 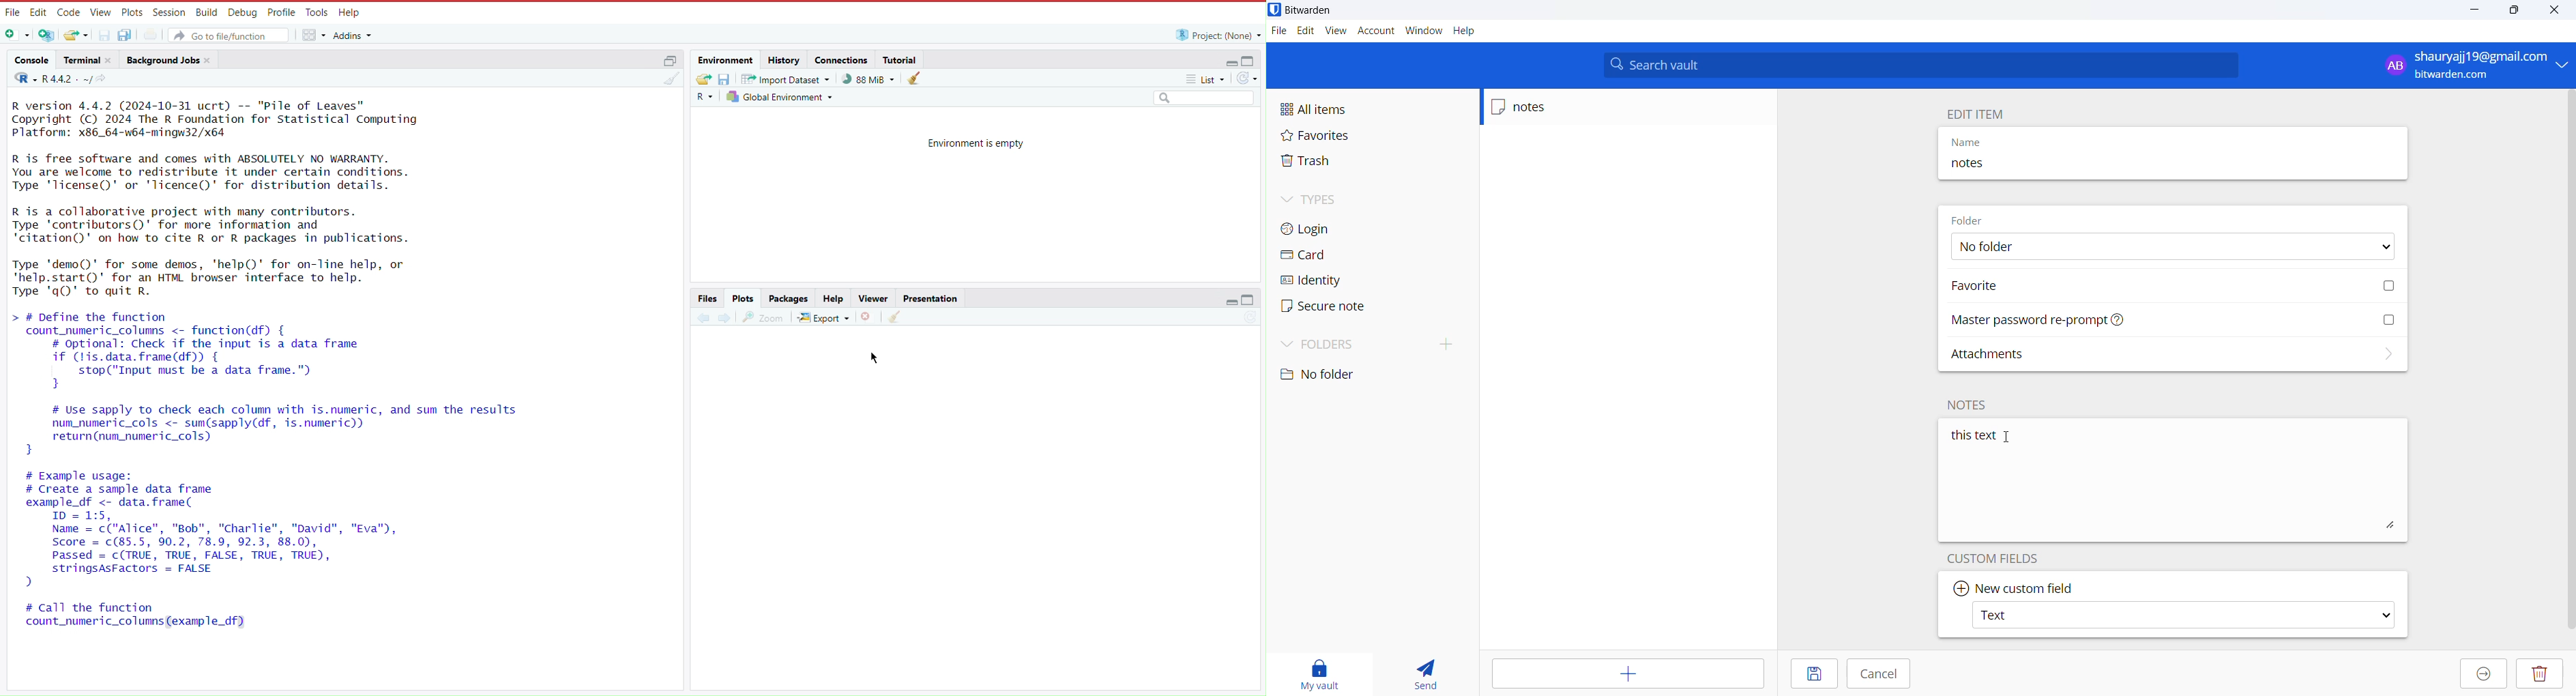 I want to click on Minimize, so click(x=1226, y=63).